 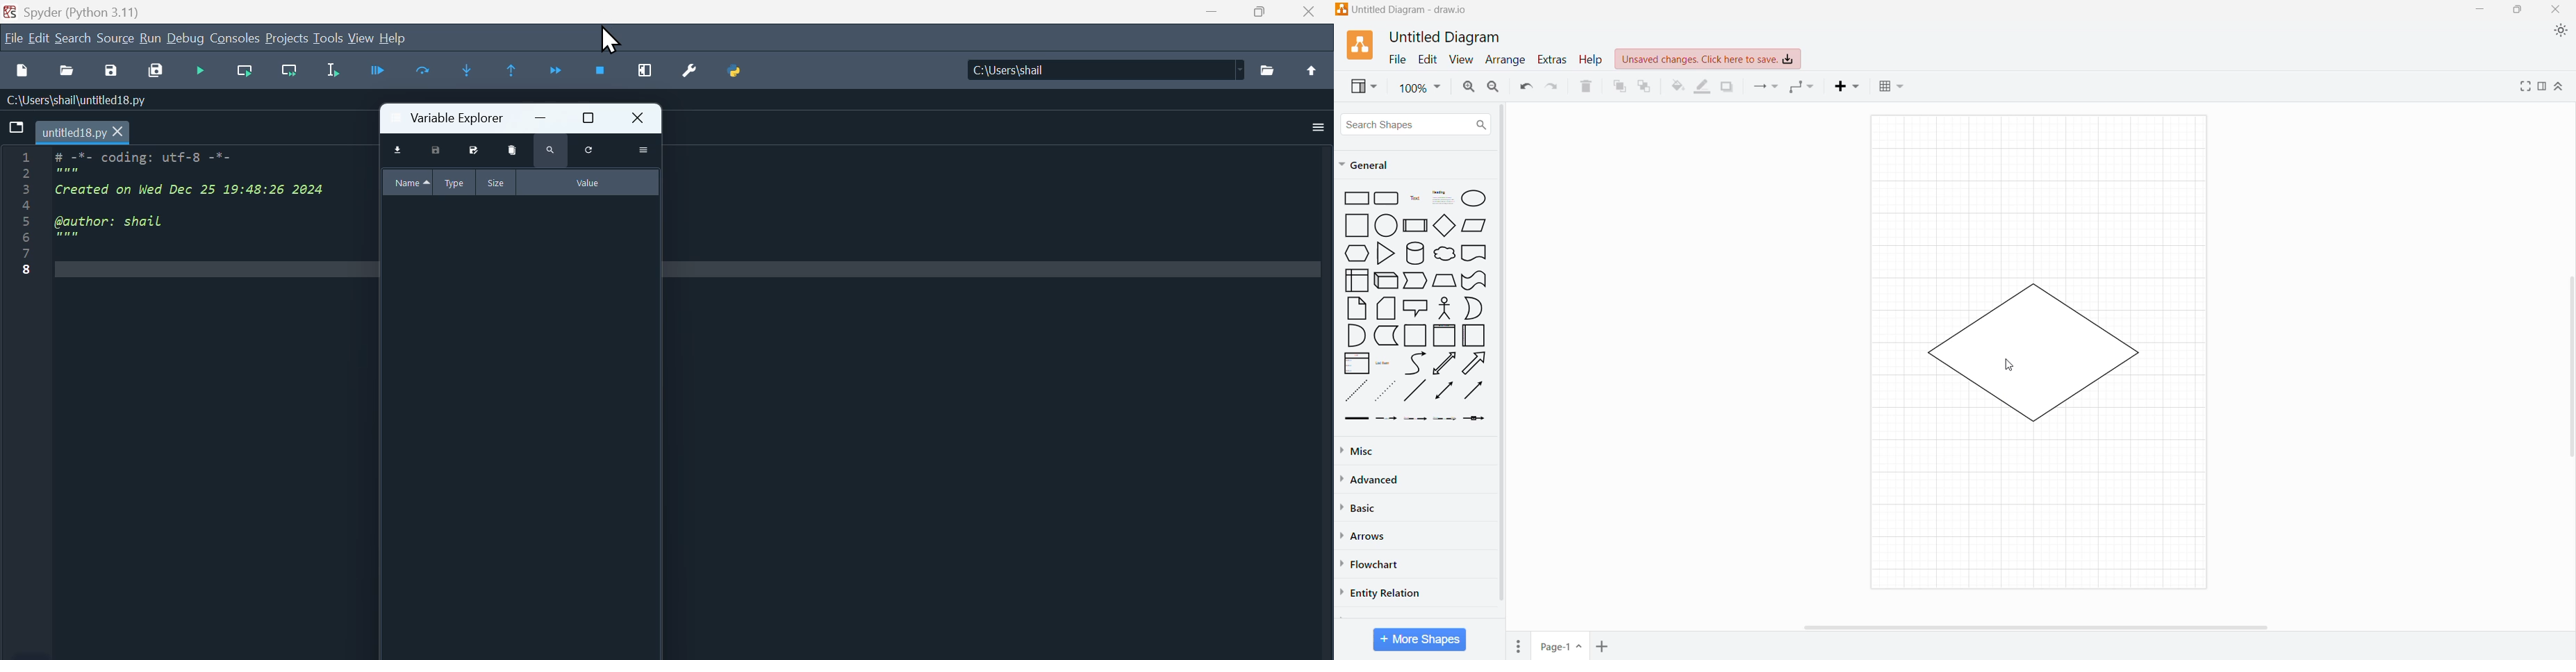 I want to click on File, so click(x=13, y=40).